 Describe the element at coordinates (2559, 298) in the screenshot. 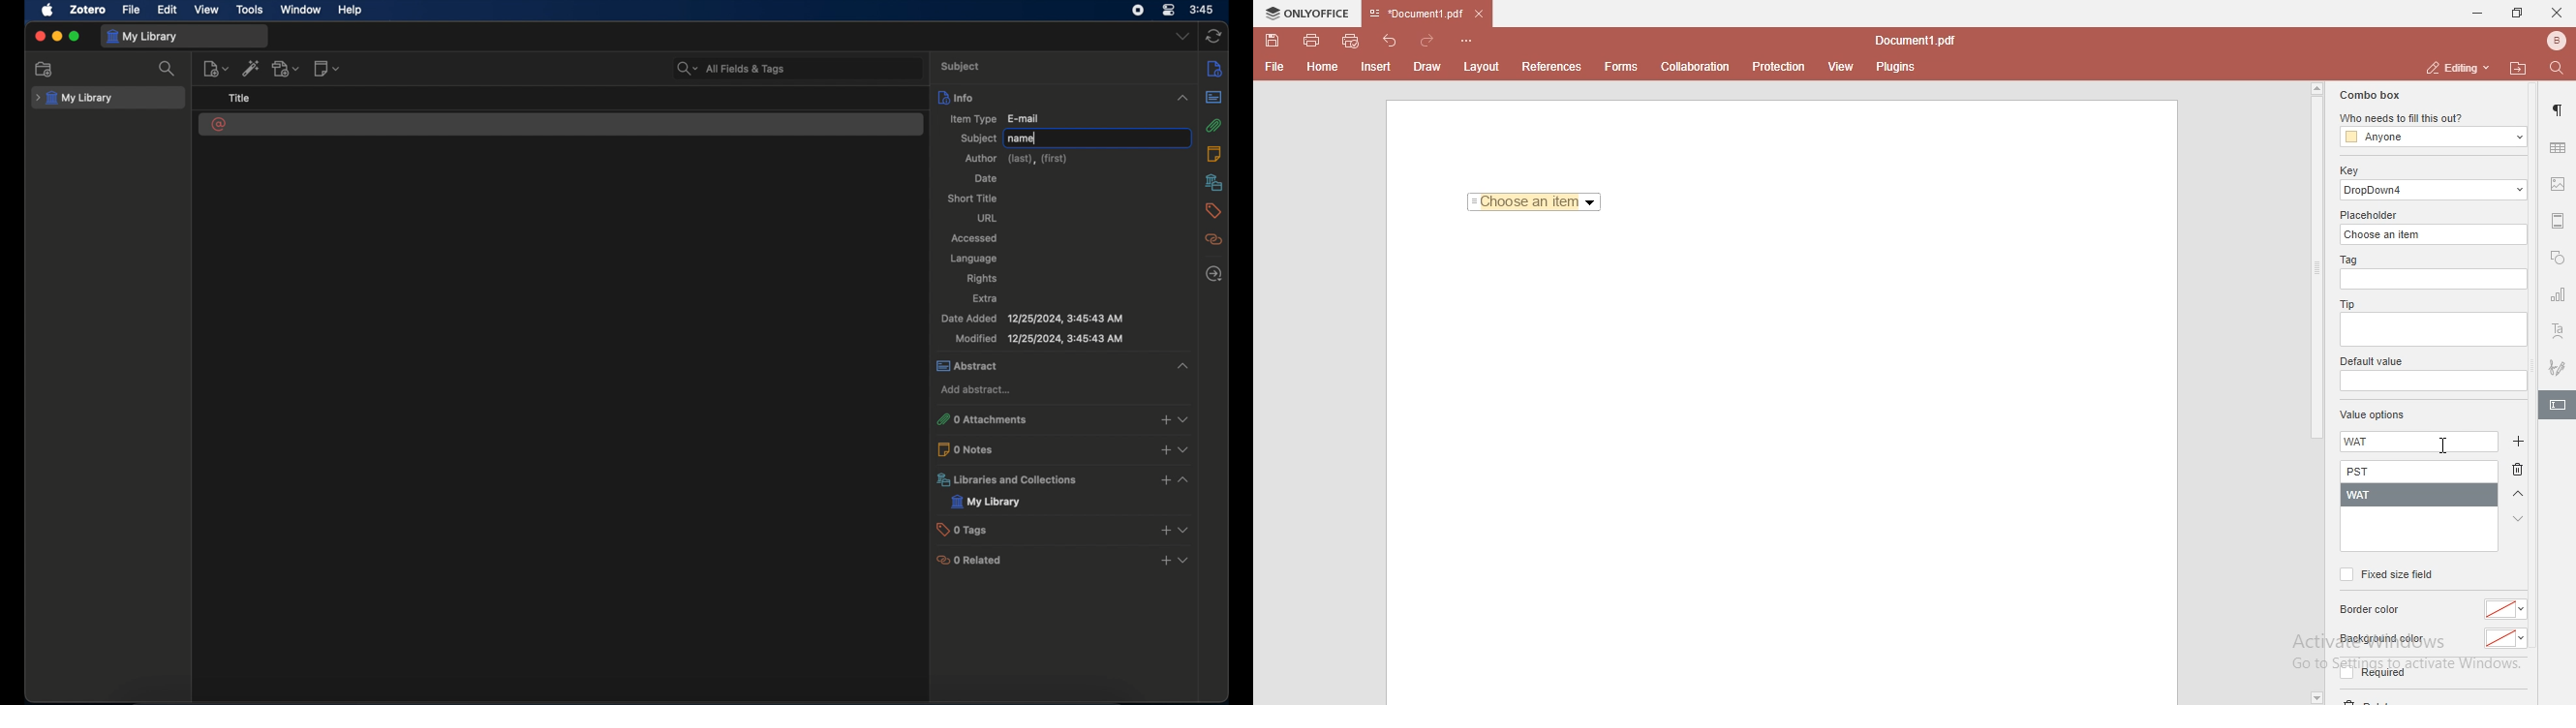

I see `chart` at that location.